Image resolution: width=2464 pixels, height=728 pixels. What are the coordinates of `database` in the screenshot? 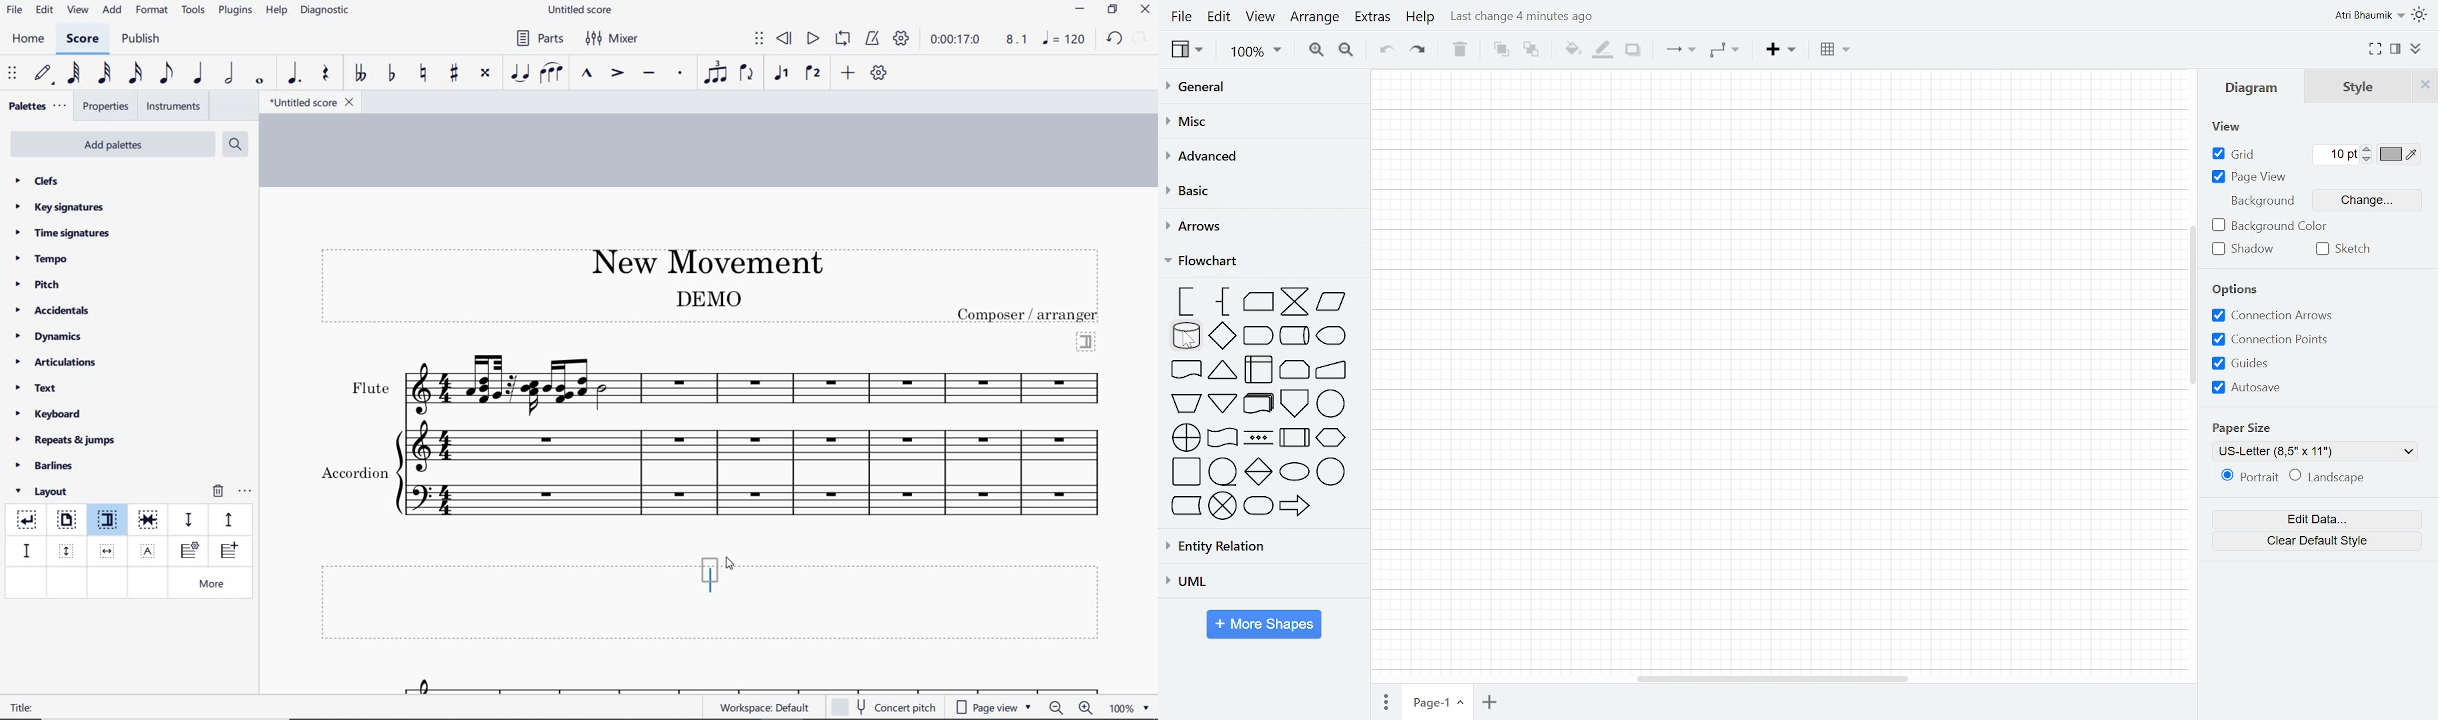 It's located at (1185, 336).